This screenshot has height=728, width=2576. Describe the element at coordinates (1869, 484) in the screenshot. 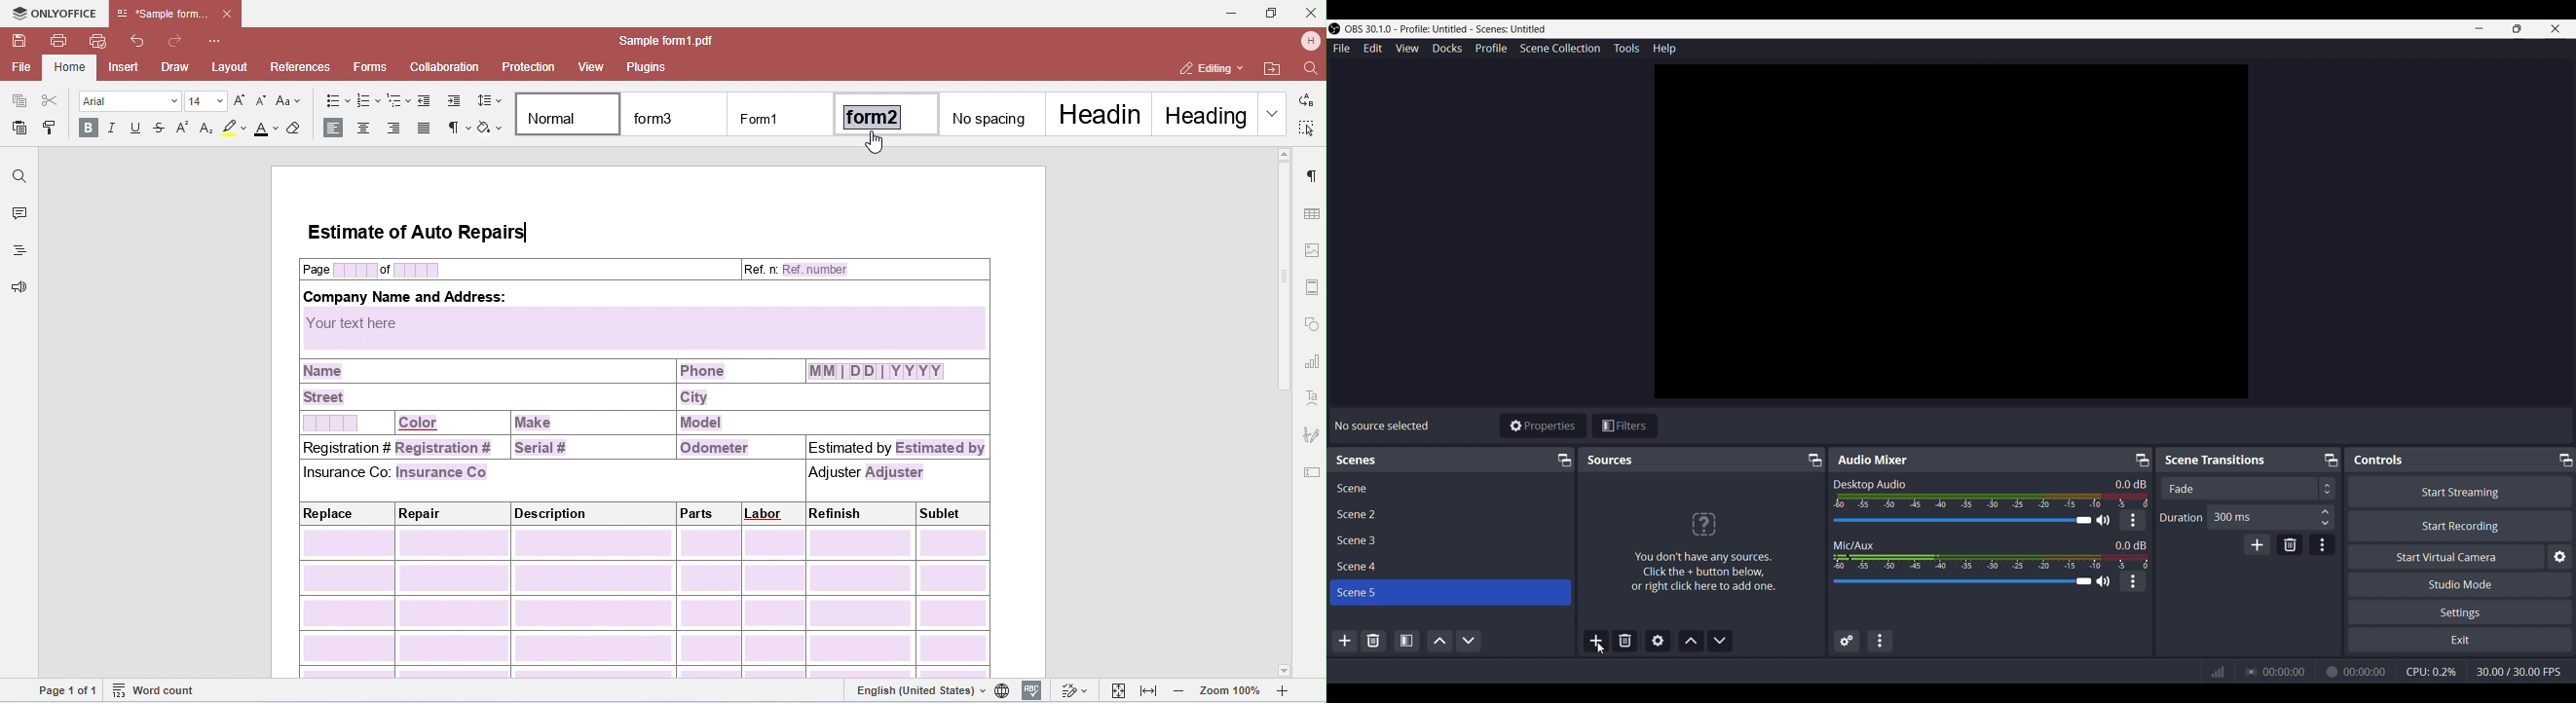

I see `Text` at that location.